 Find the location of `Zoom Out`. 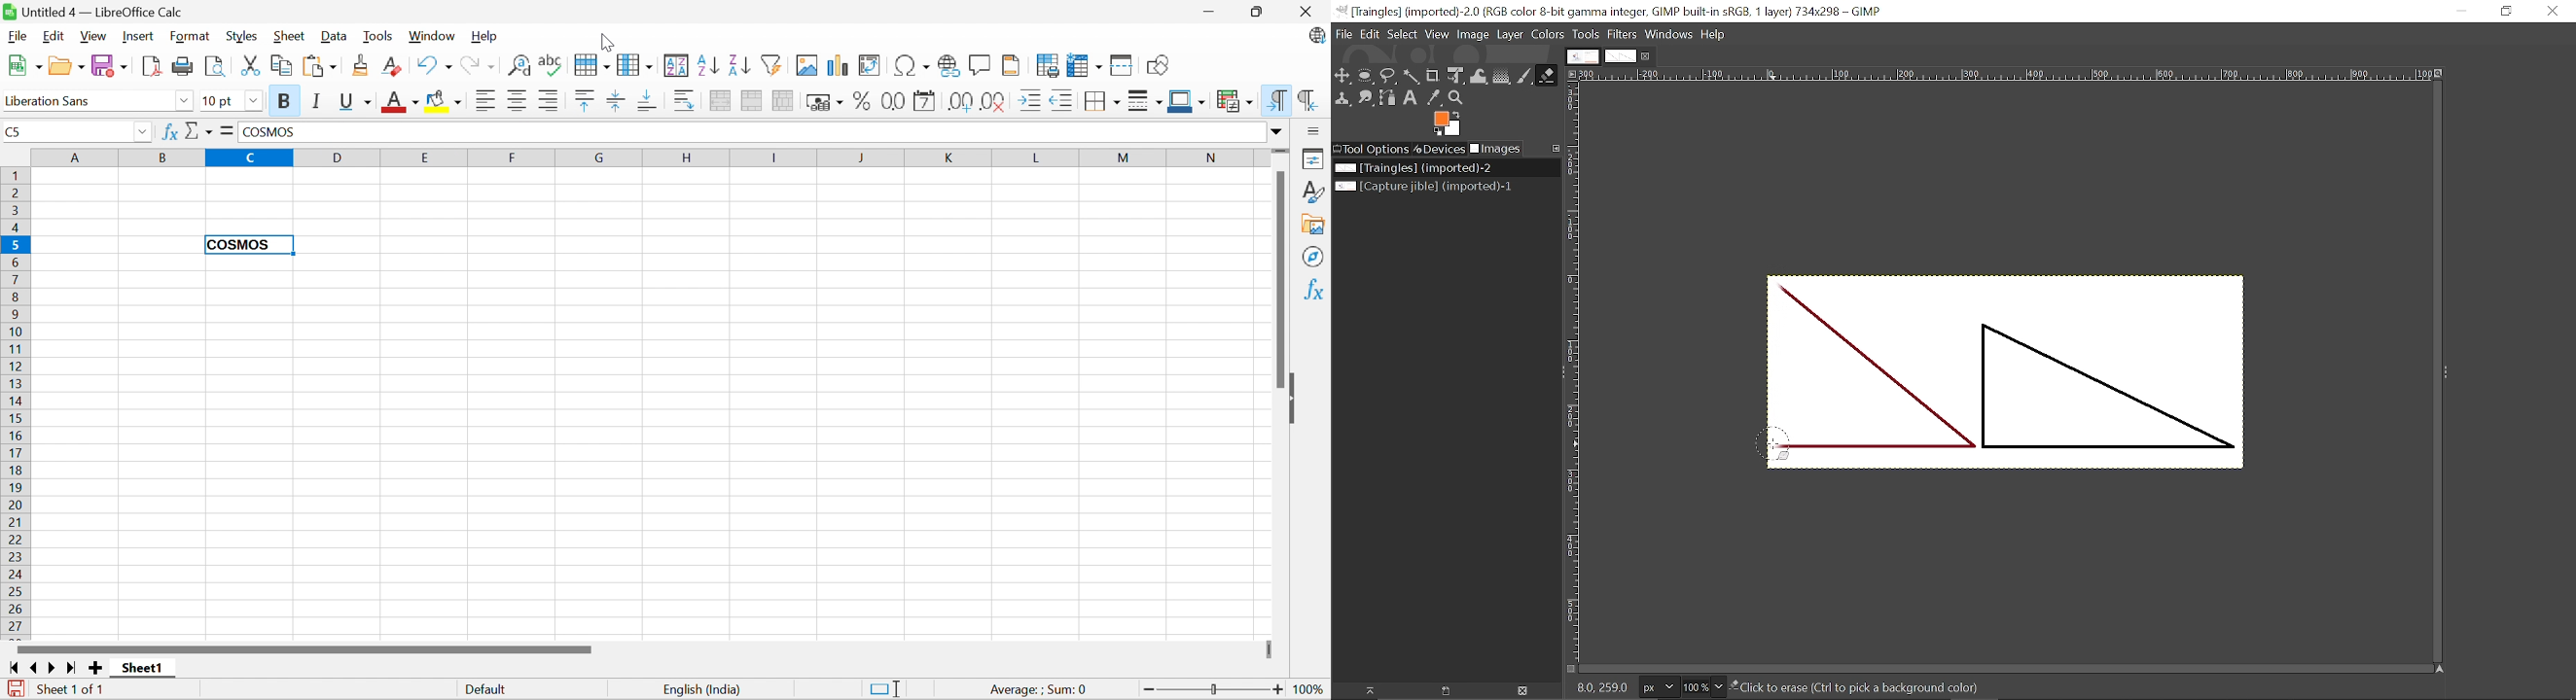

Zoom Out is located at coordinates (1148, 690).